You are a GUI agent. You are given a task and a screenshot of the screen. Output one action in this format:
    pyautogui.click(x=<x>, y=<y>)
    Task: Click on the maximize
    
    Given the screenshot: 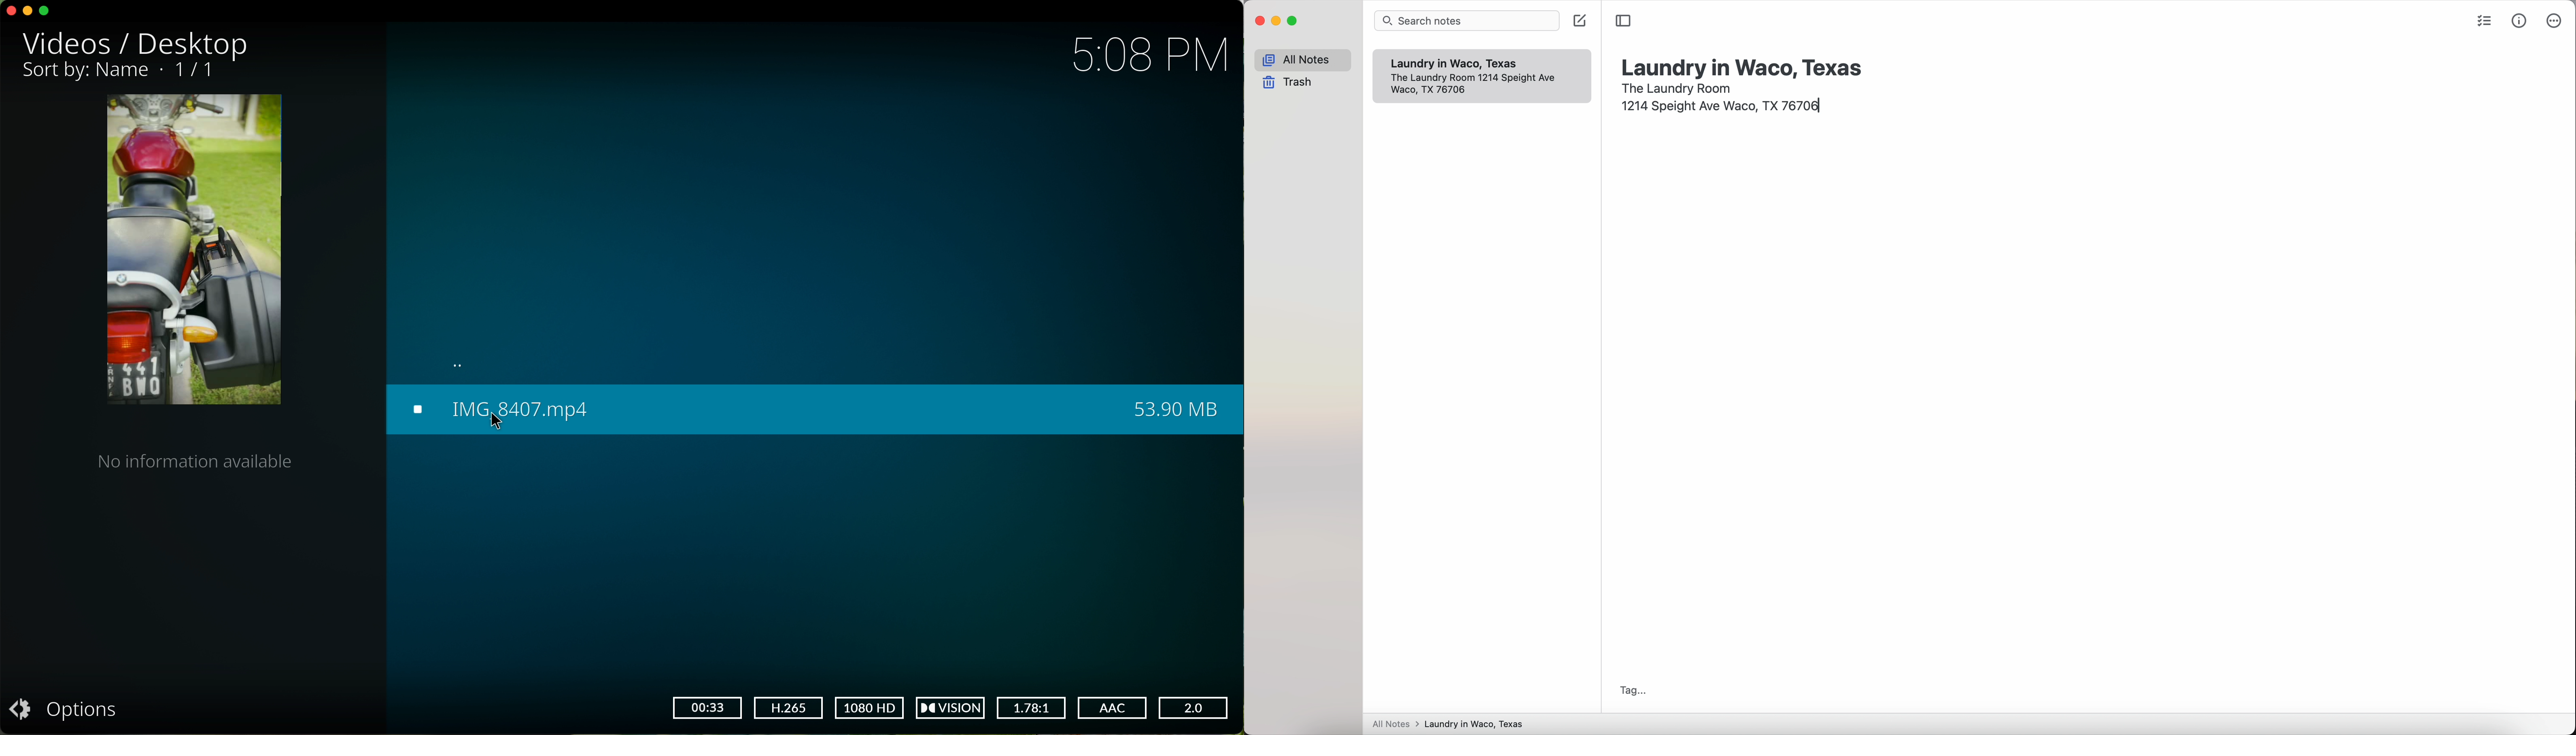 What is the action you would take?
    pyautogui.click(x=46, y=11)
    